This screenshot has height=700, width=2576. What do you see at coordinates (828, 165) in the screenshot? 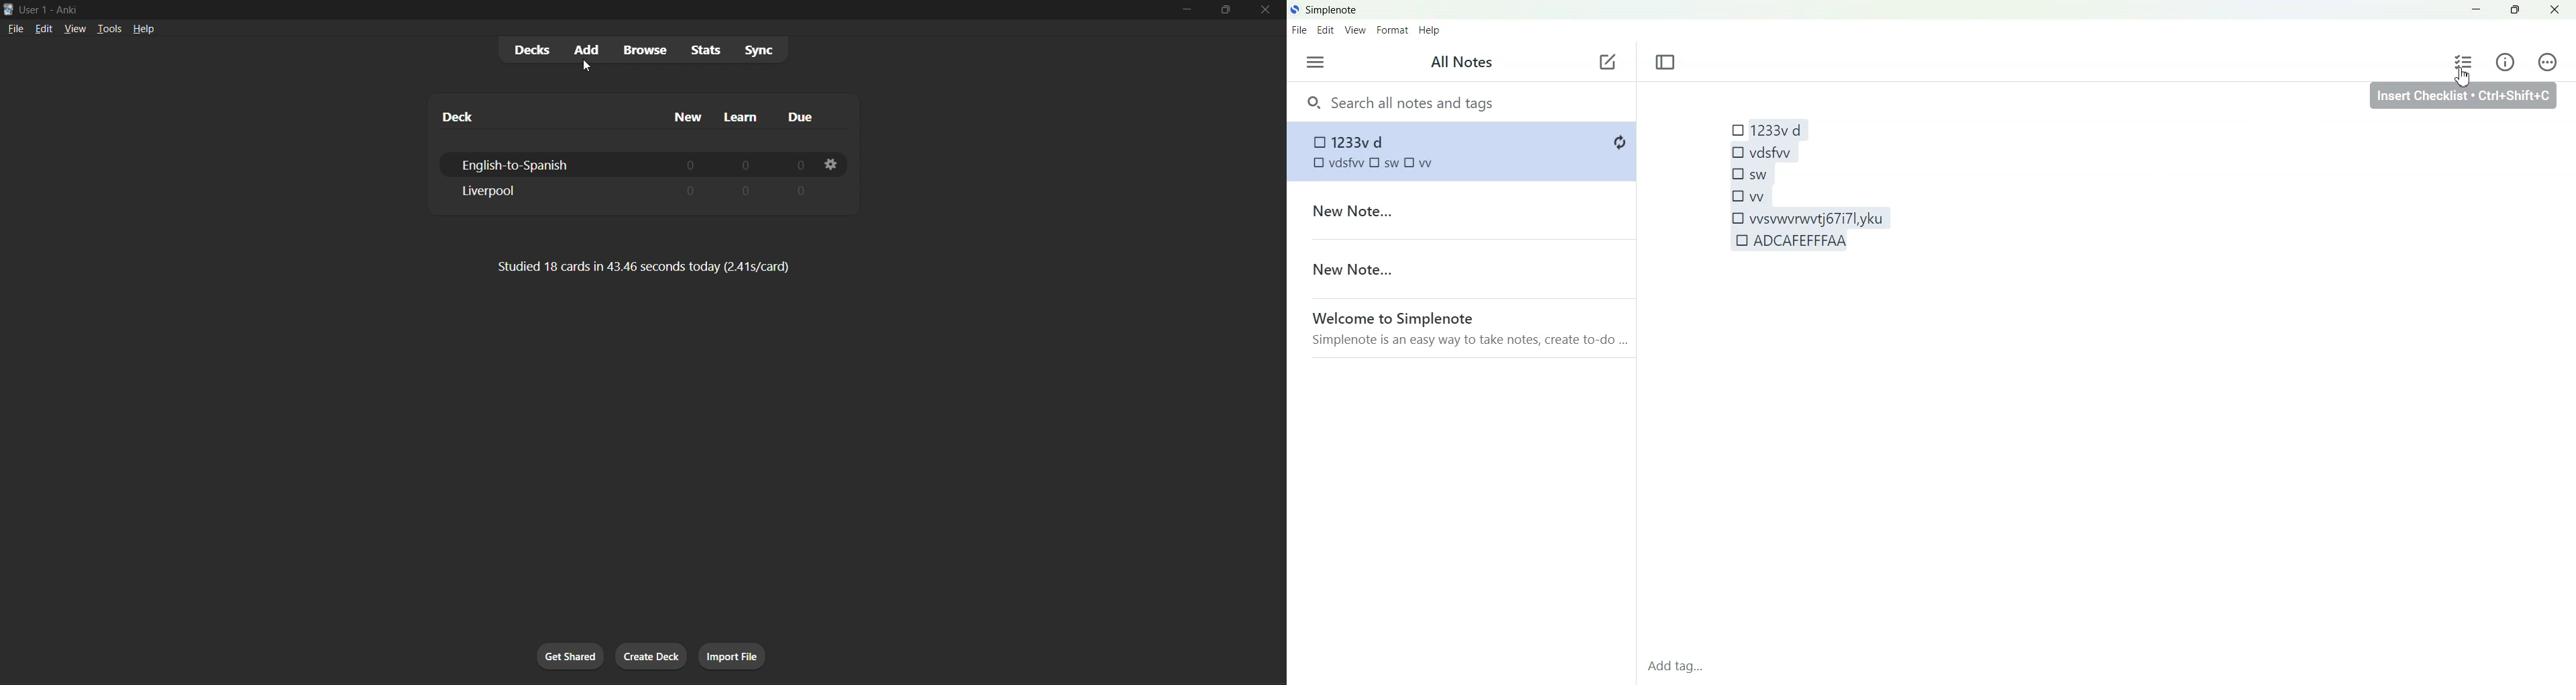
I see `deck options` at bounding box center [828, 165].